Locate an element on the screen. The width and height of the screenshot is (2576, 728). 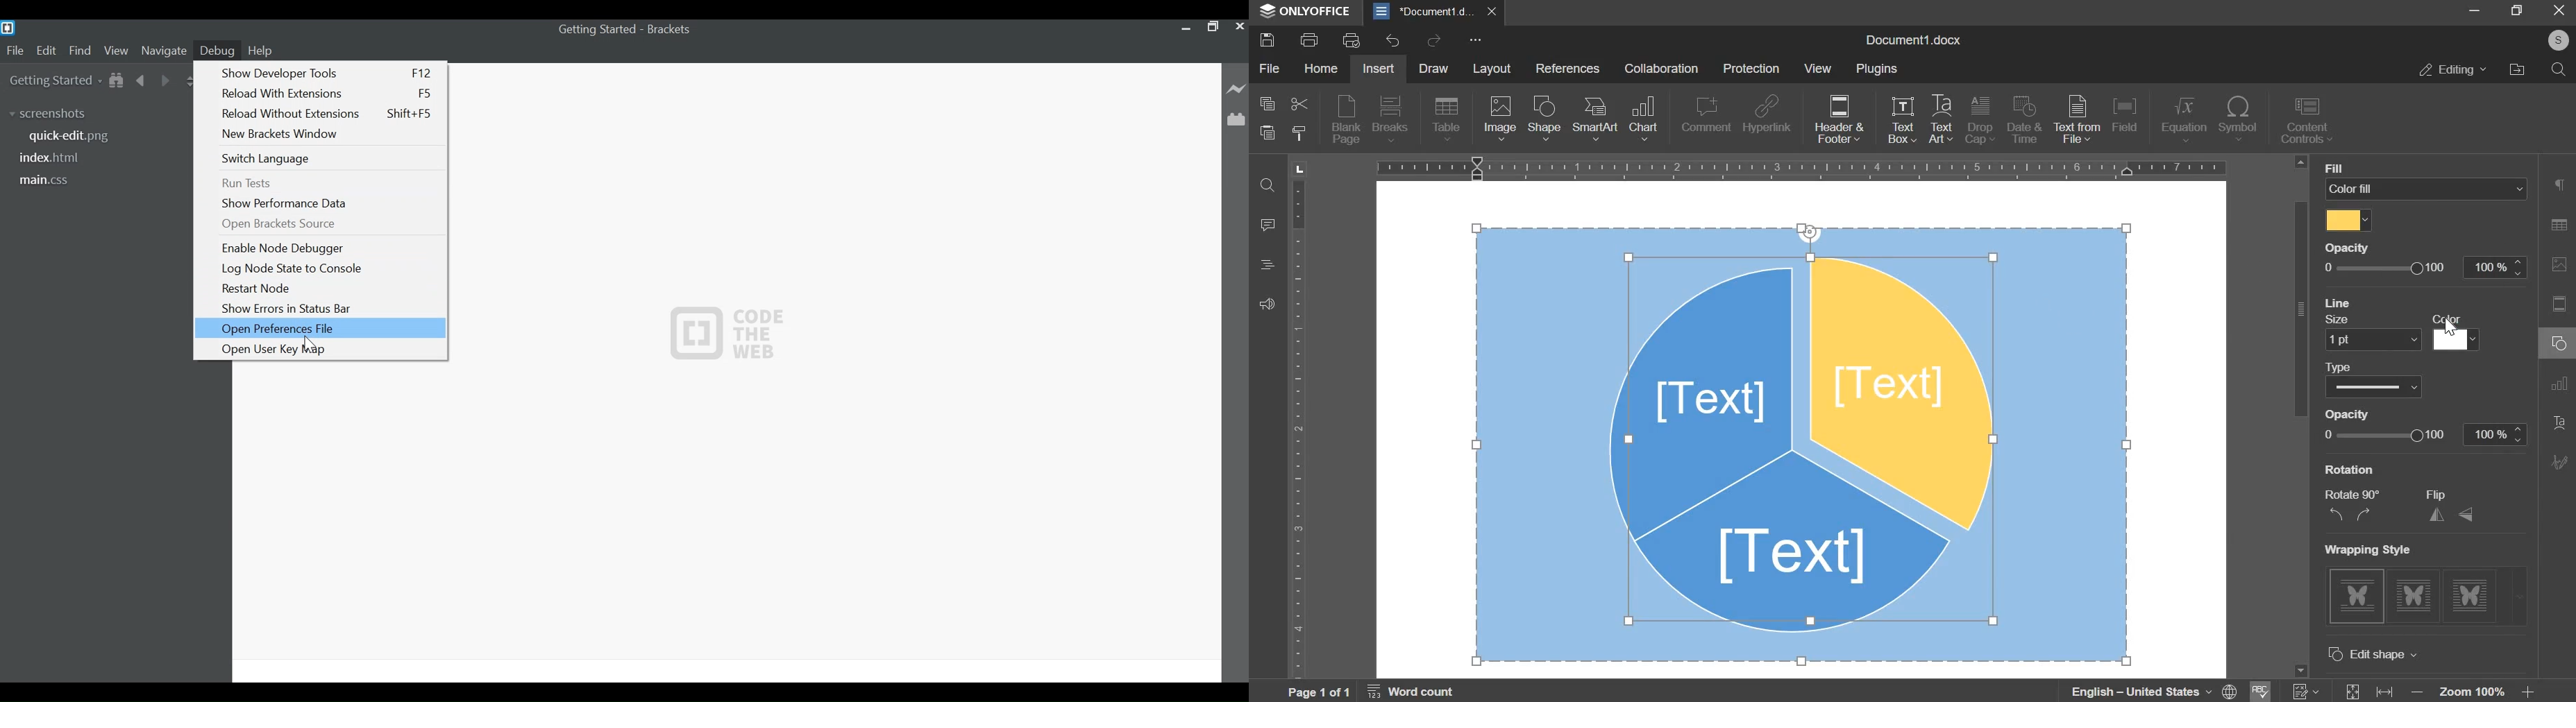
smartart is located at coordinates (1596, 118).